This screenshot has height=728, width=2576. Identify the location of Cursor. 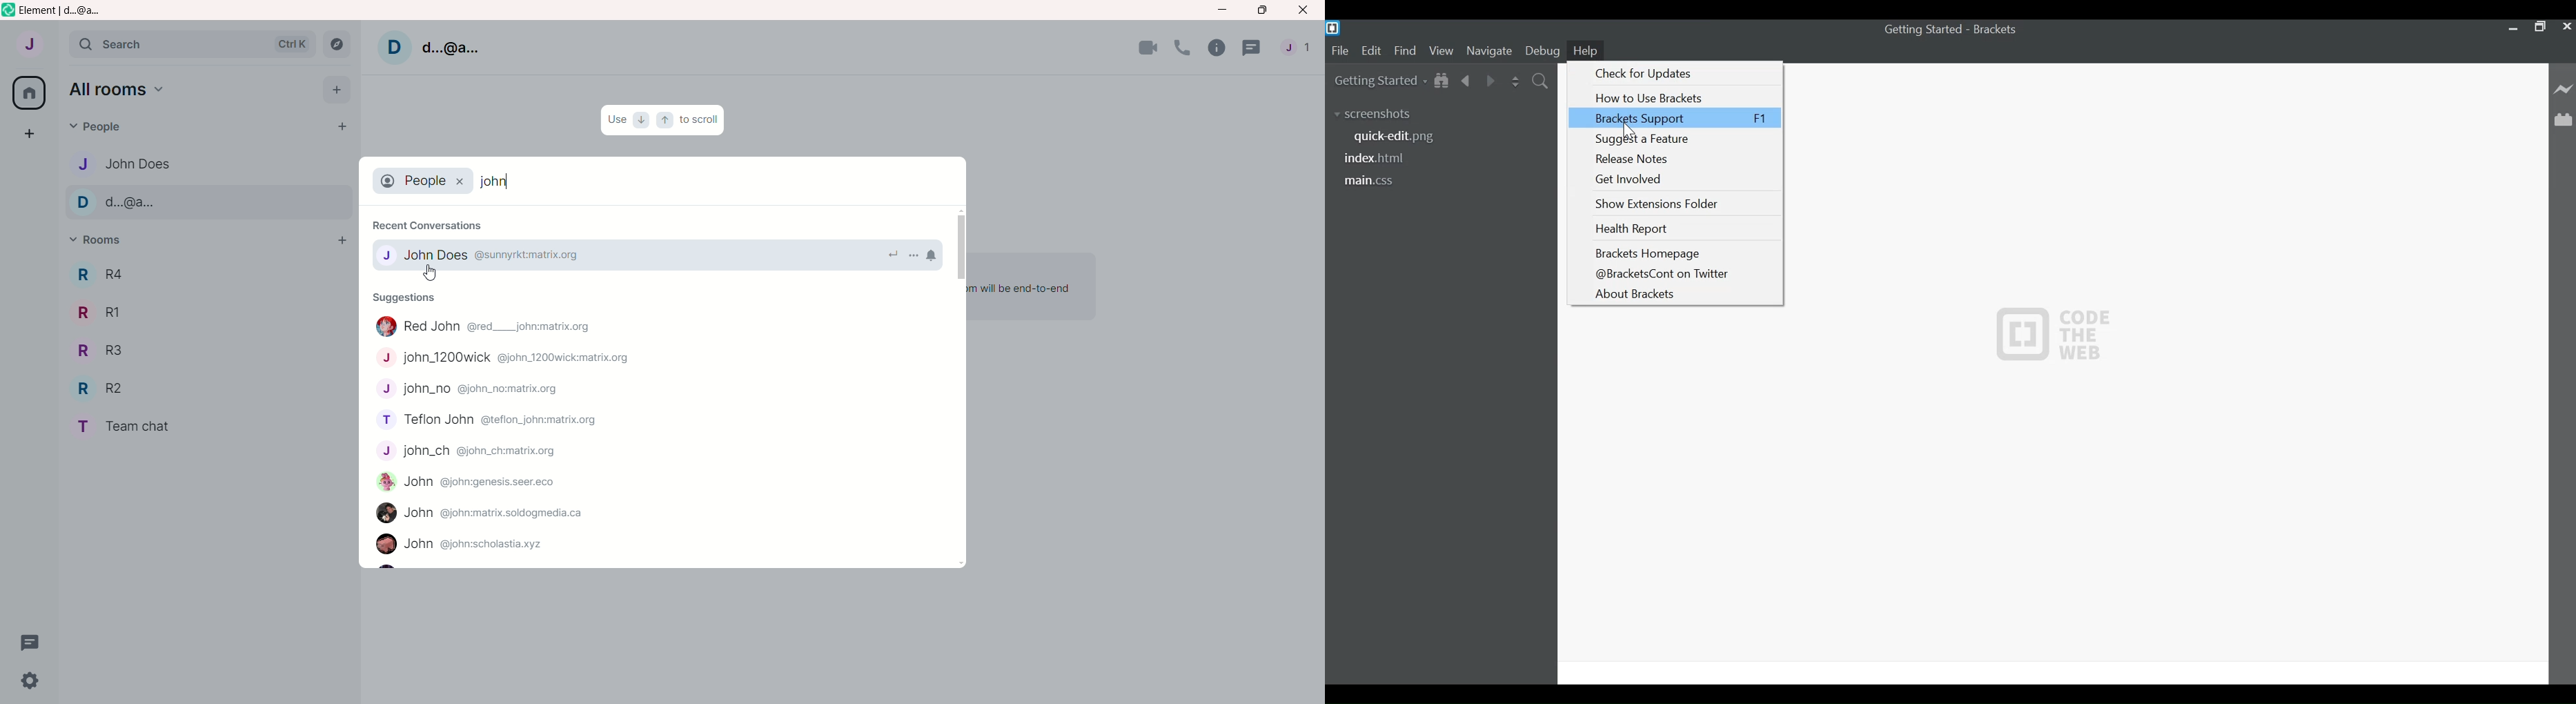
(1631, 132).